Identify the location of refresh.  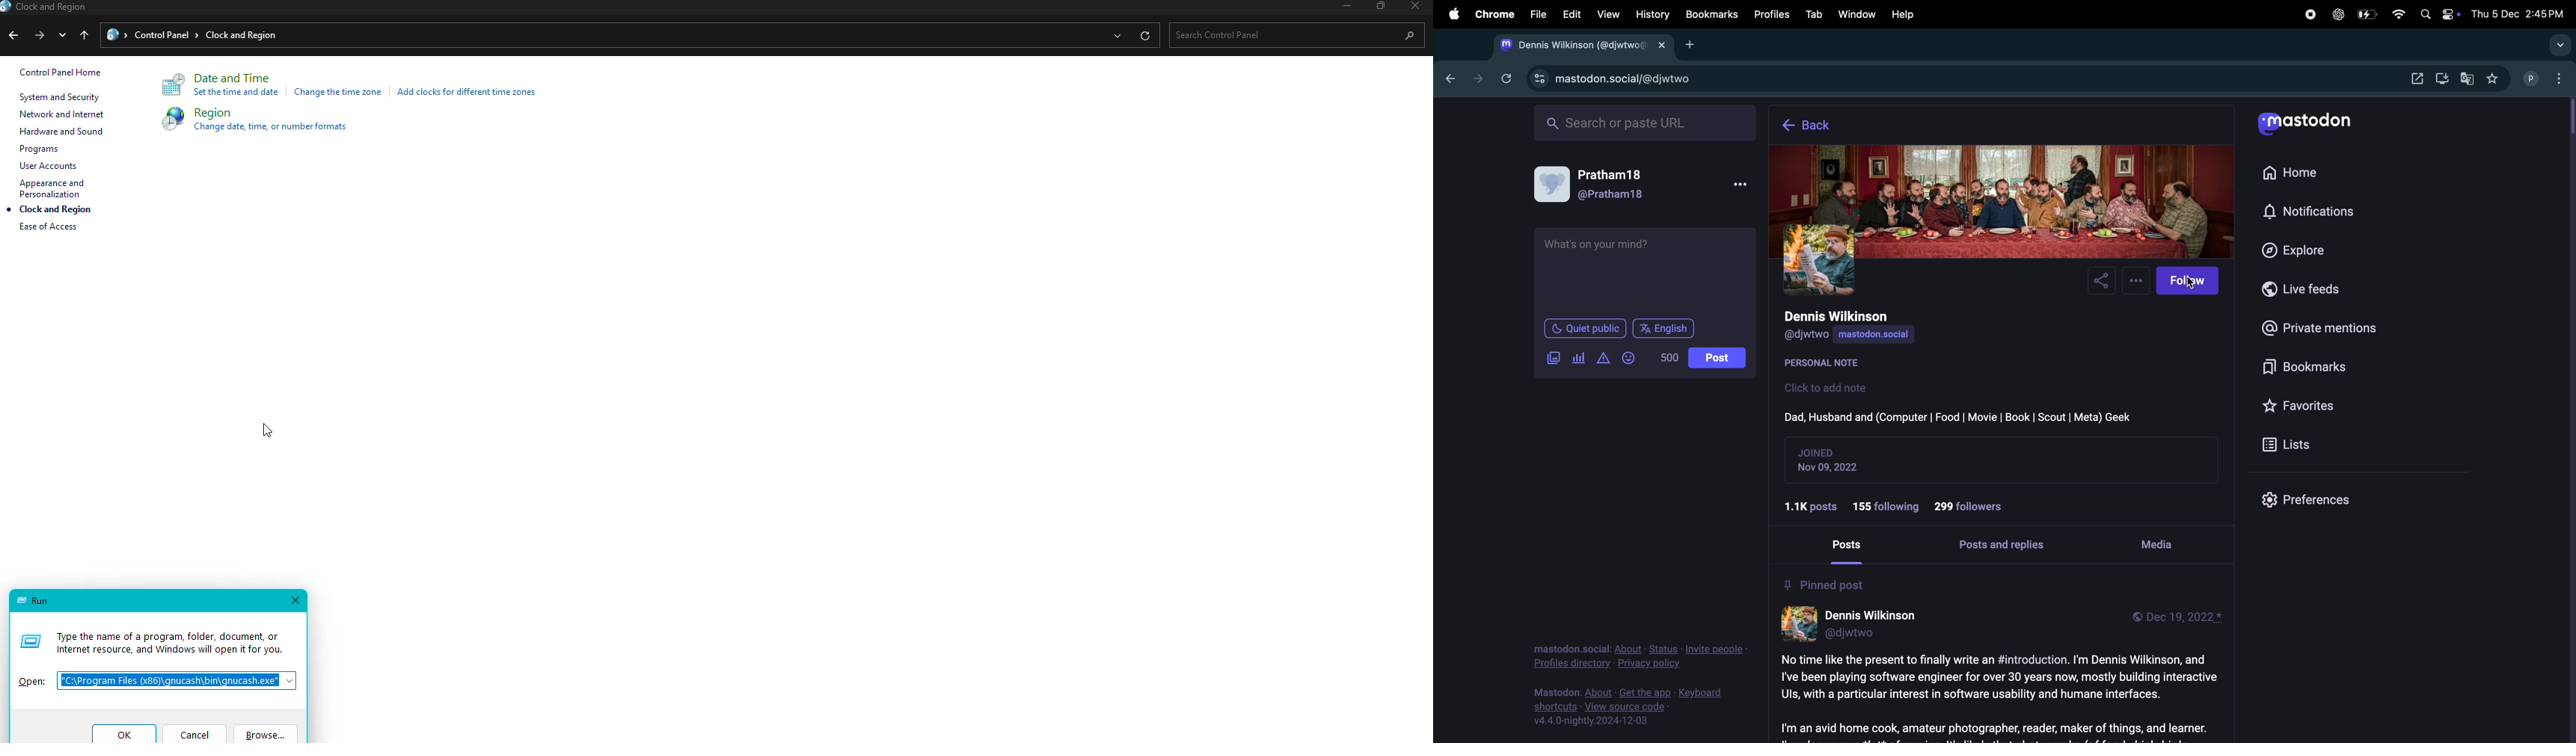
(1144, 35).